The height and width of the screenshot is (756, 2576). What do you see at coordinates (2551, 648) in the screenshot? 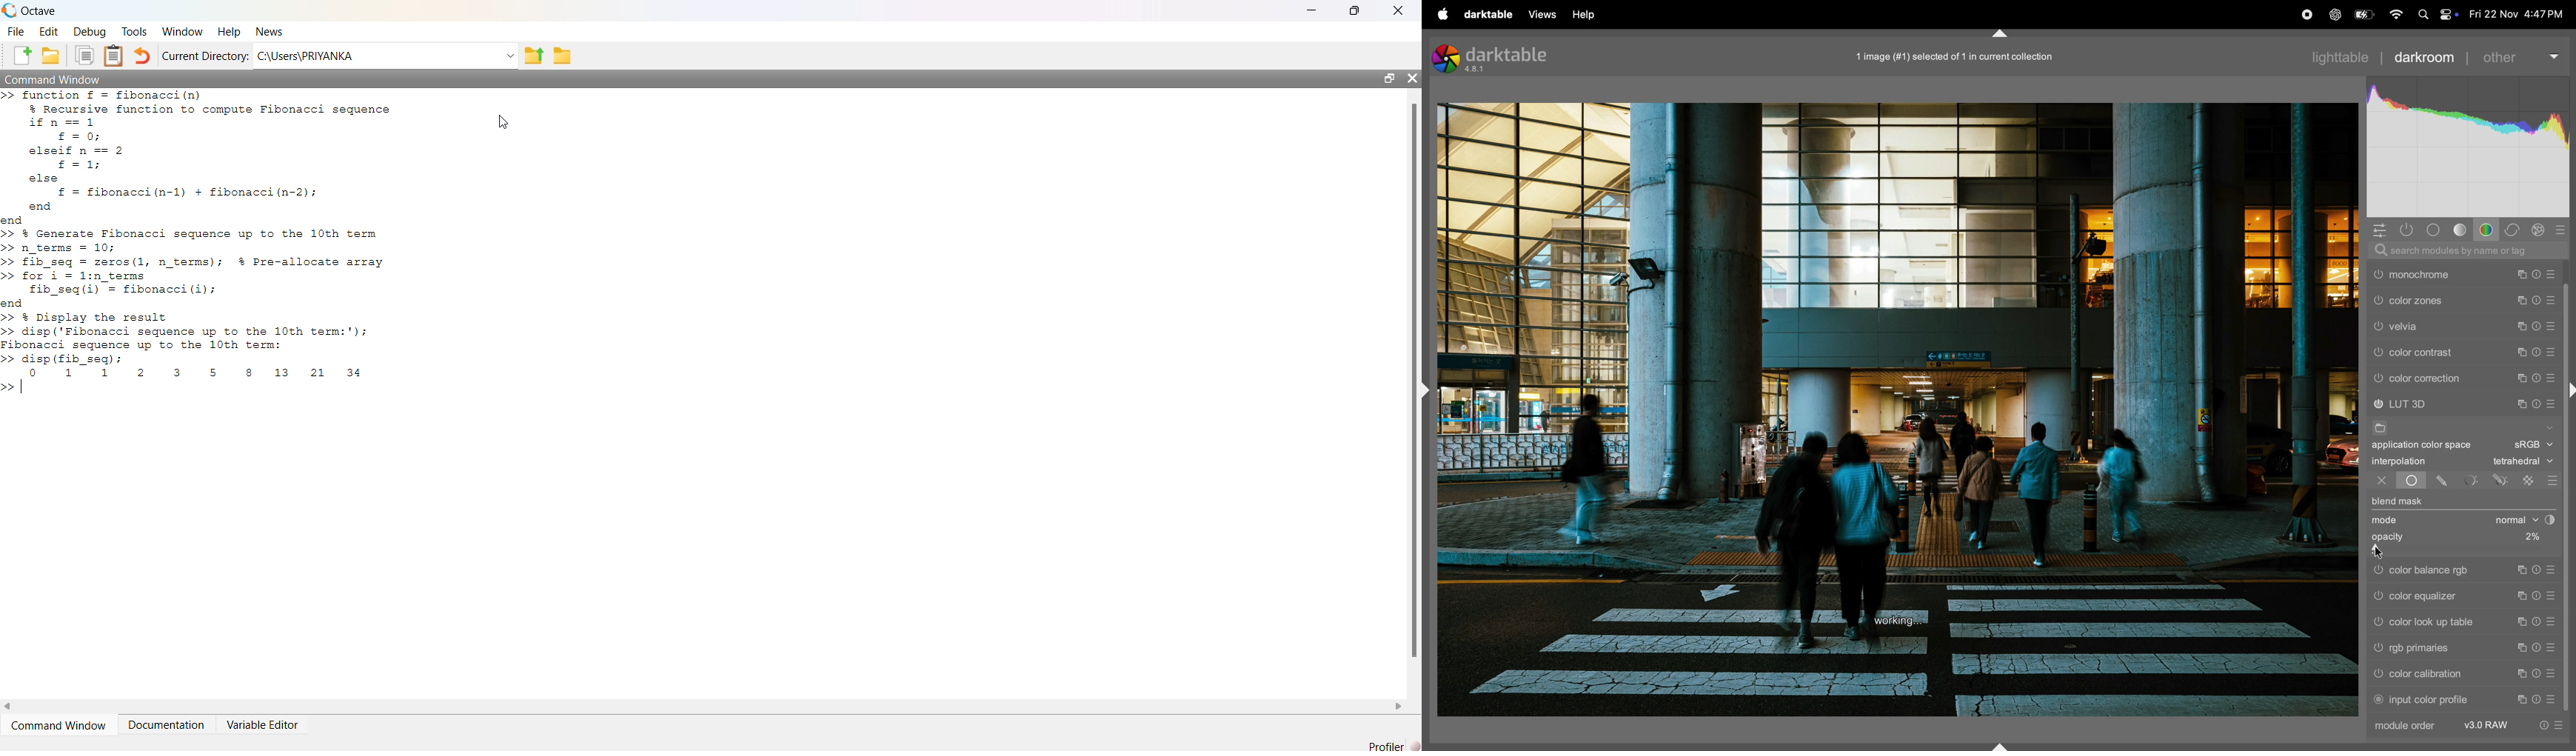
I see `presets` at bounding box center [2551, 648].